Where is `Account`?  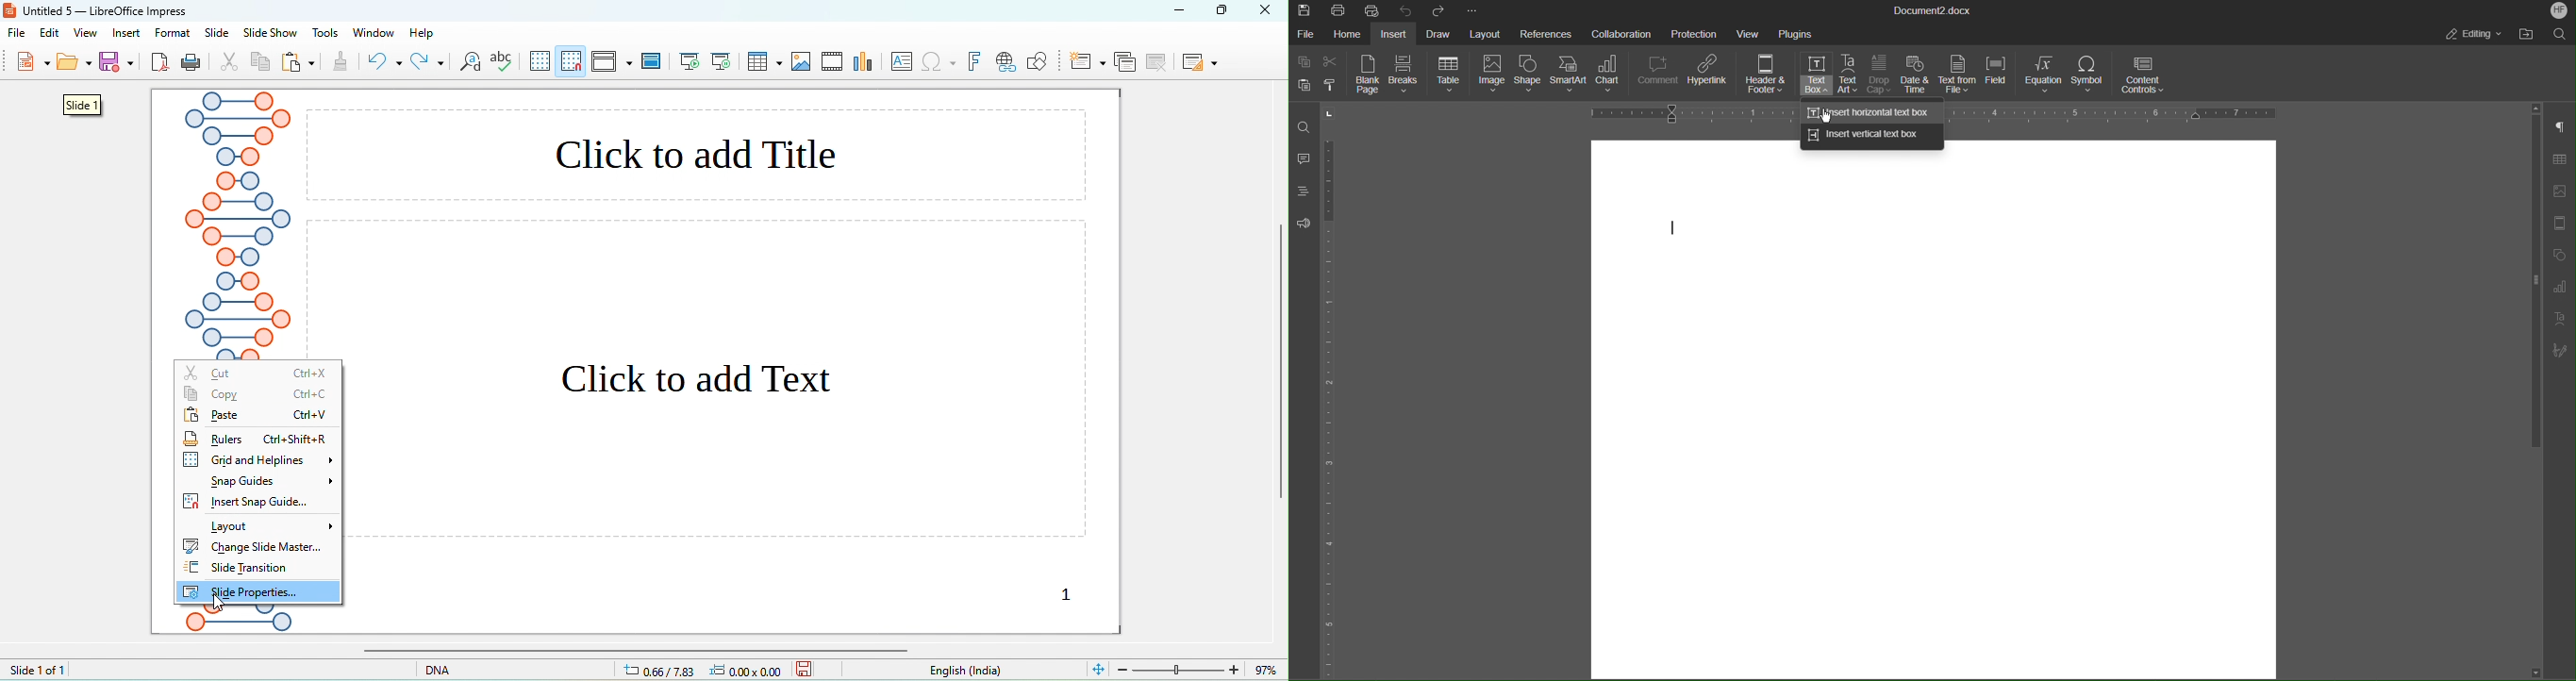
Account is located at coordinates (2560, 11).